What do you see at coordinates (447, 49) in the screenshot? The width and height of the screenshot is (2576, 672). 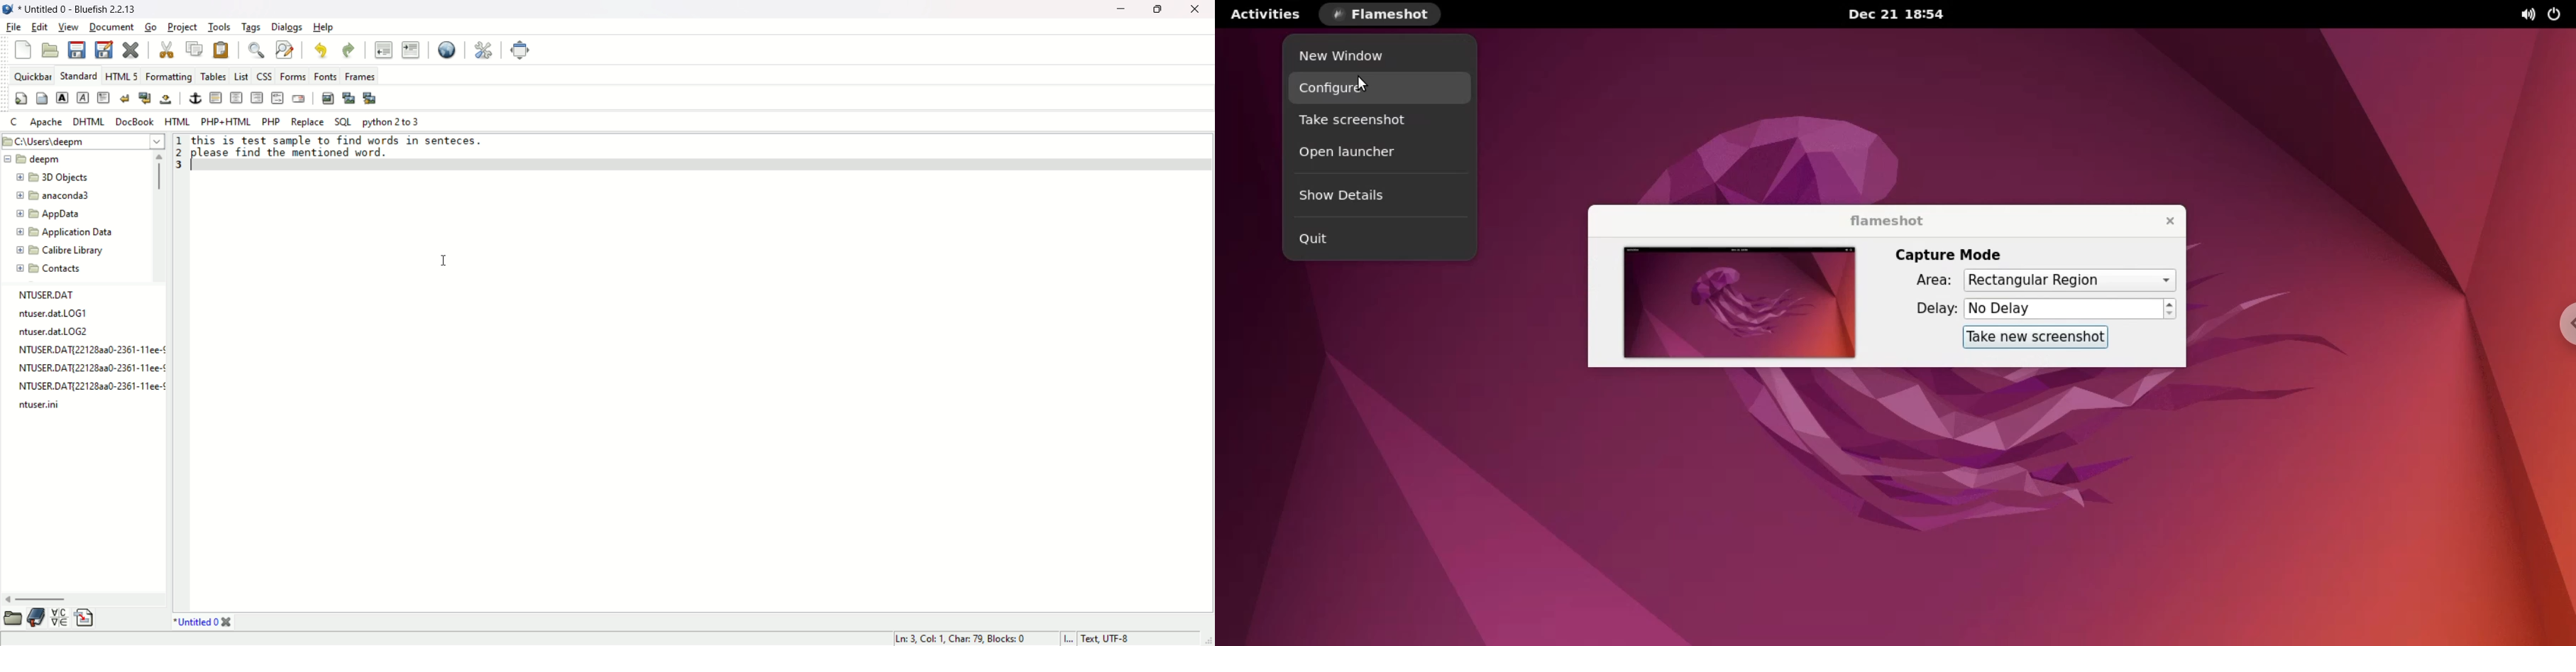 I see `preview in browser` at bounding box center [447, 49].